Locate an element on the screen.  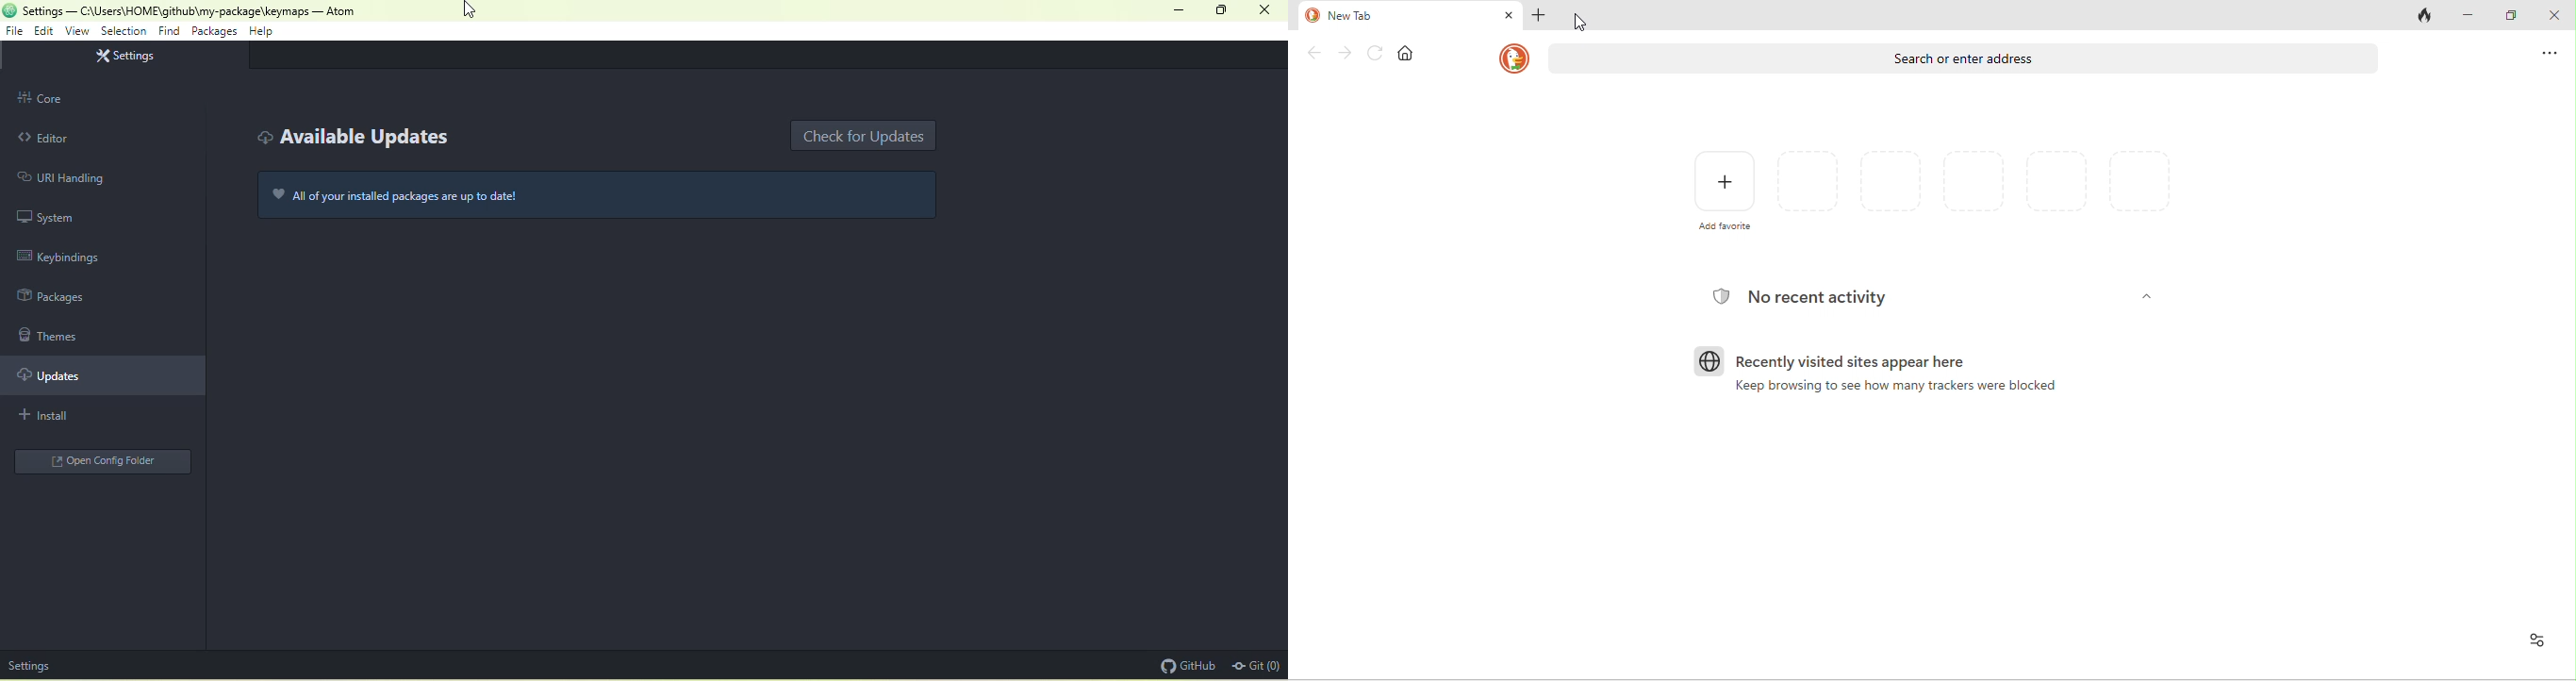
dropdown is located at coordinates (2141, 297).